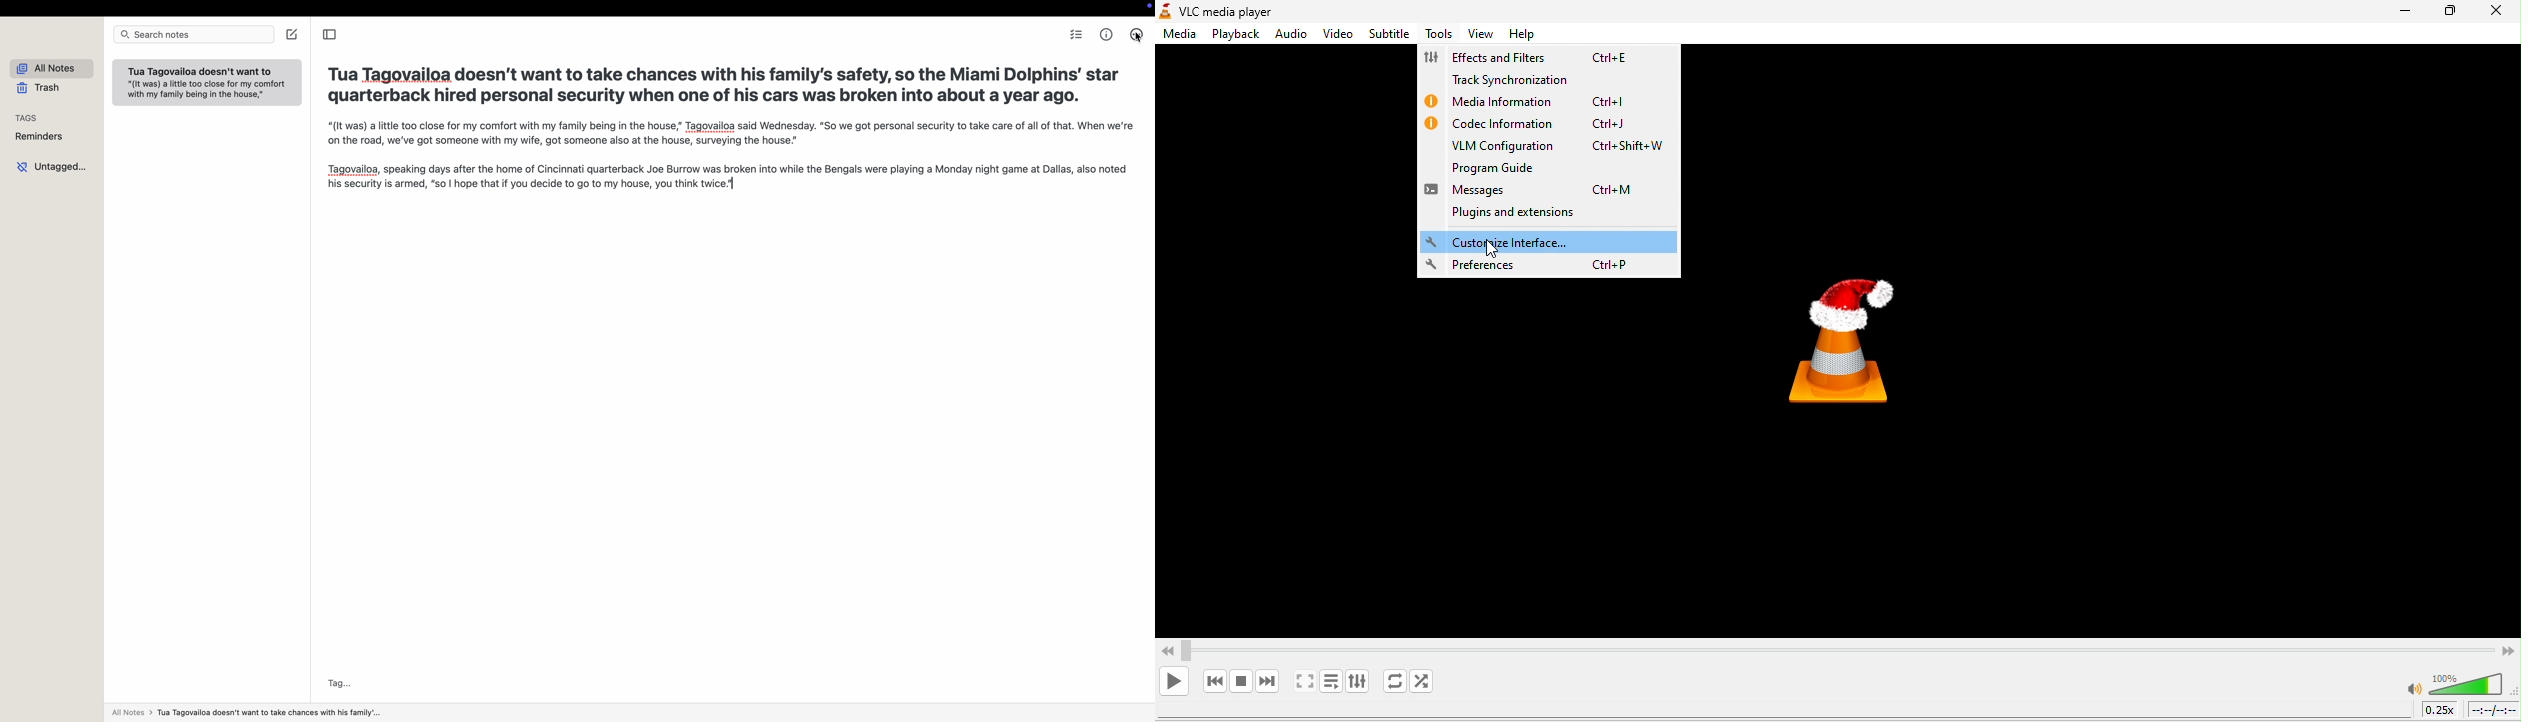 This screenshot has width=2548, height=728. Describe the element at coordinates (1292, 34) in the screenshot. I see `audio` at that location.